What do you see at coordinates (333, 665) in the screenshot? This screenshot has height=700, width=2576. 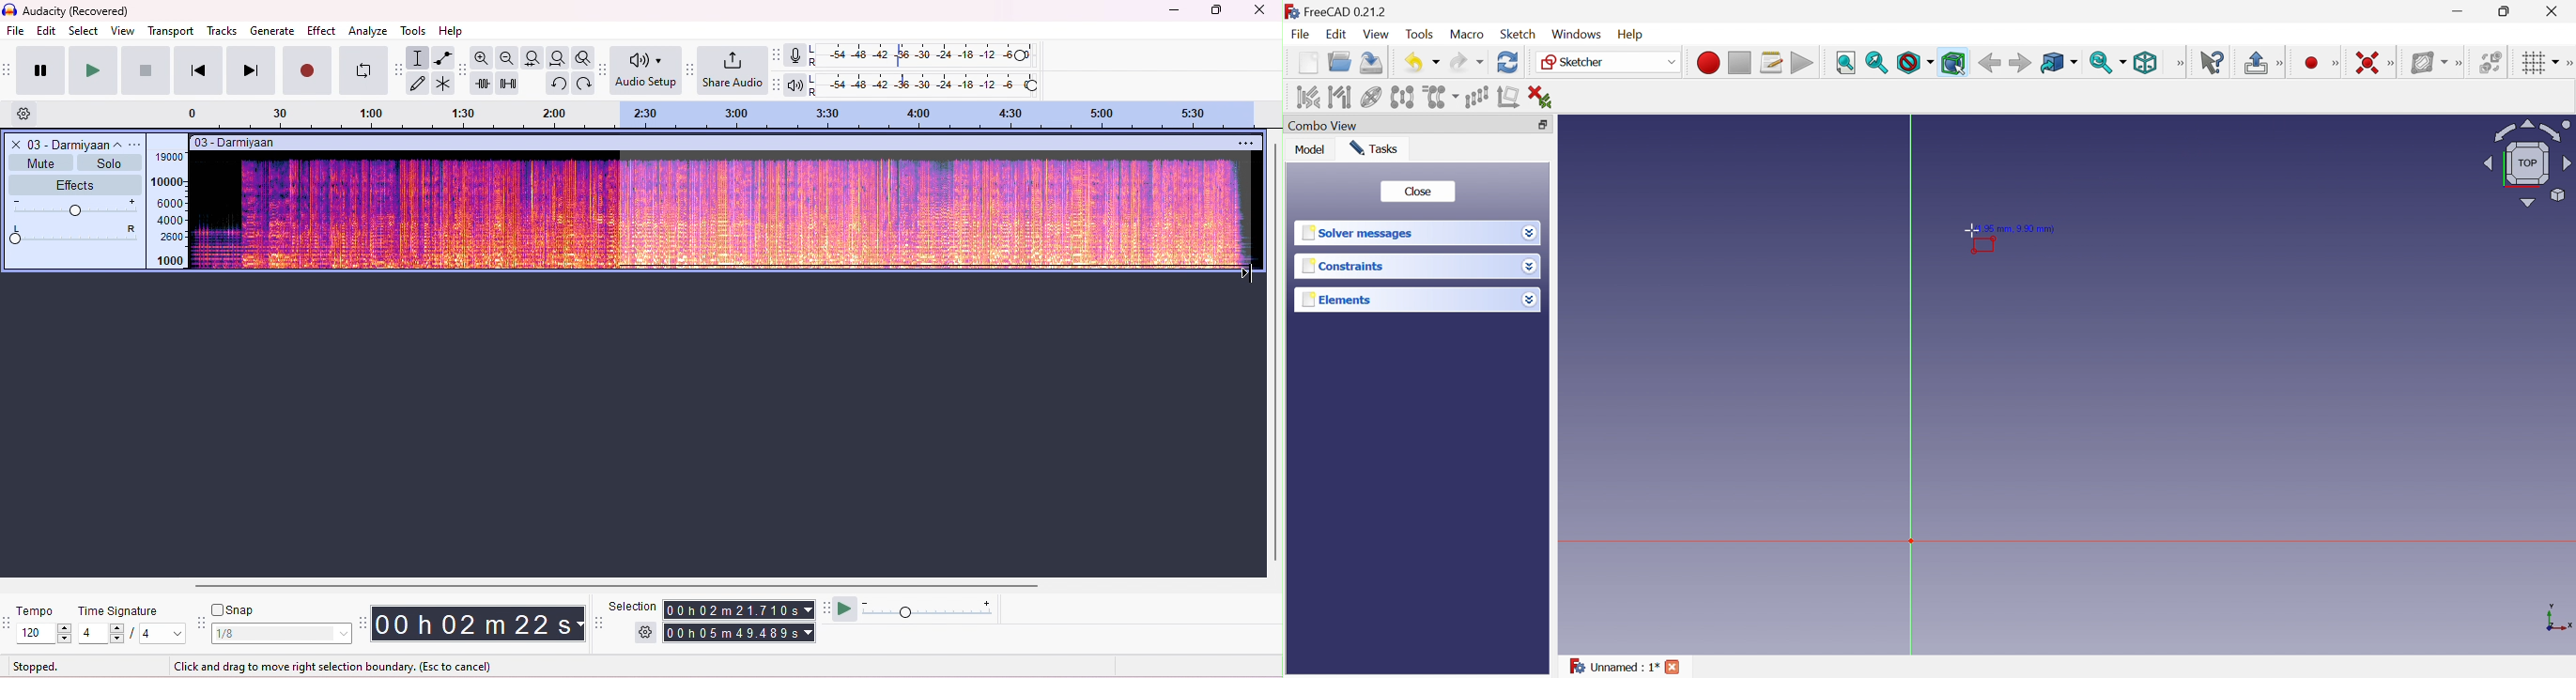 I see `Click and drag to move right selection boundary. (Esc to cancel)` at bounding box center [333, 665].